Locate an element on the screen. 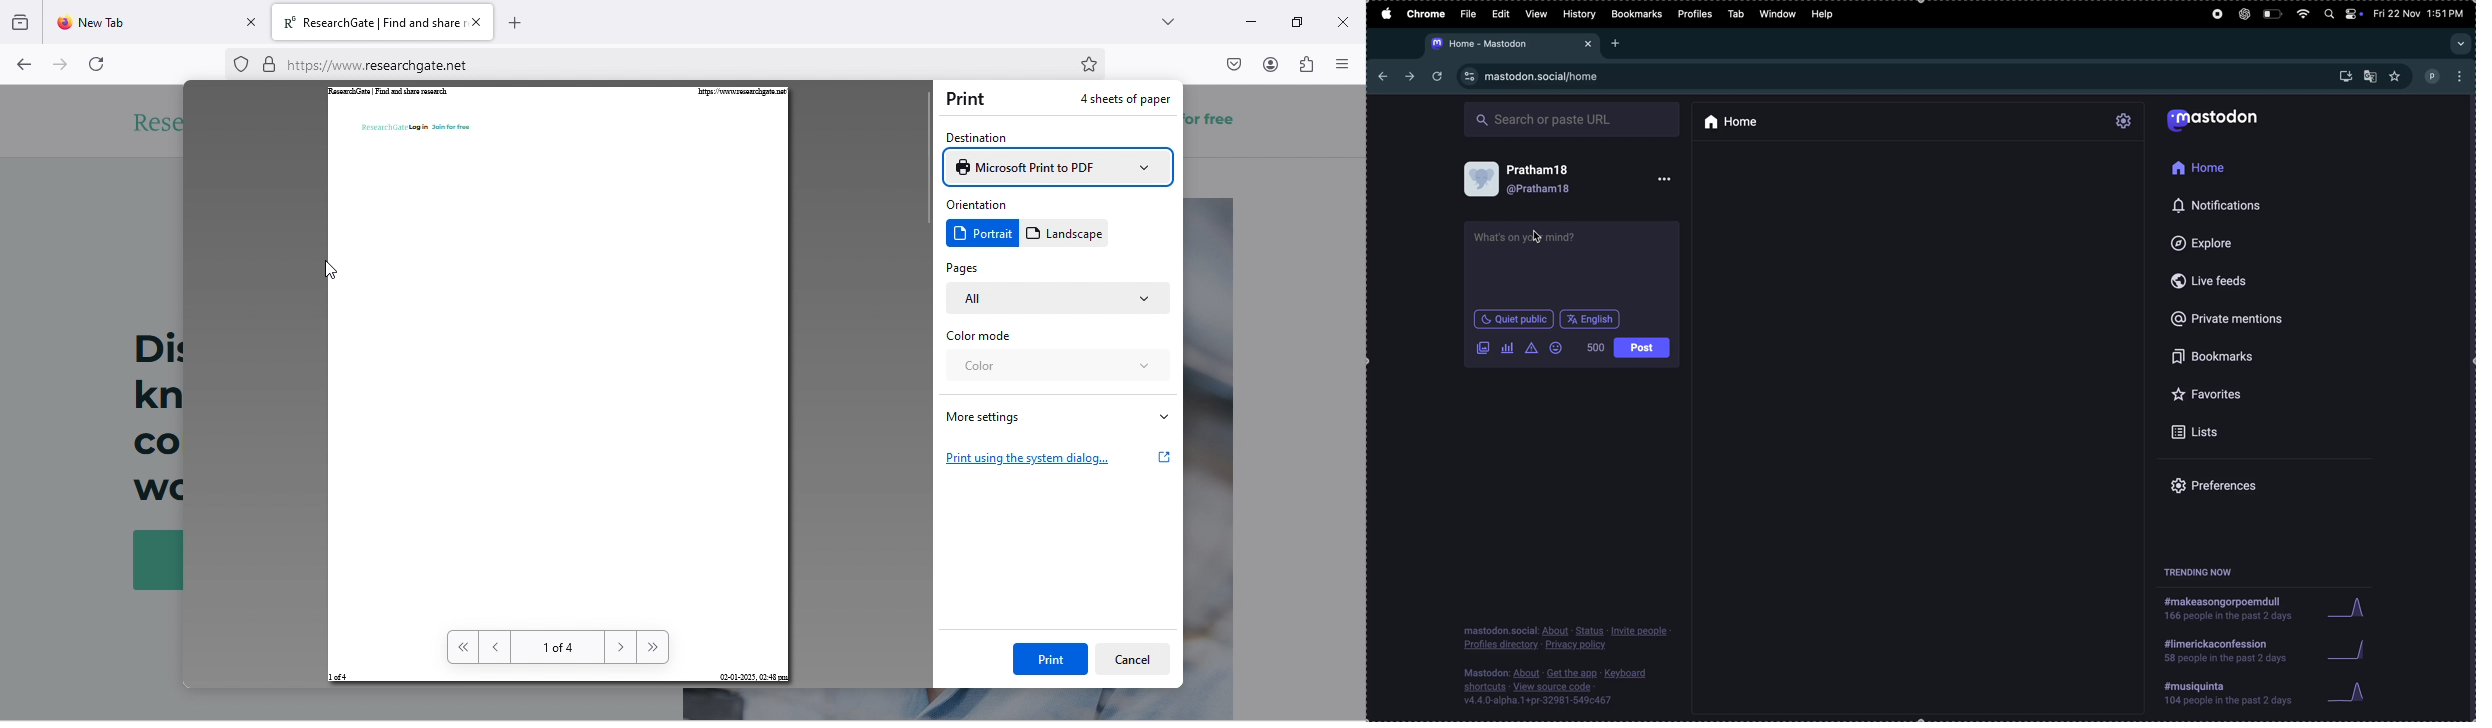 The image size is (2492, 728). 02-01-2025, 02:48 pm is located at coordinates (750, 674).